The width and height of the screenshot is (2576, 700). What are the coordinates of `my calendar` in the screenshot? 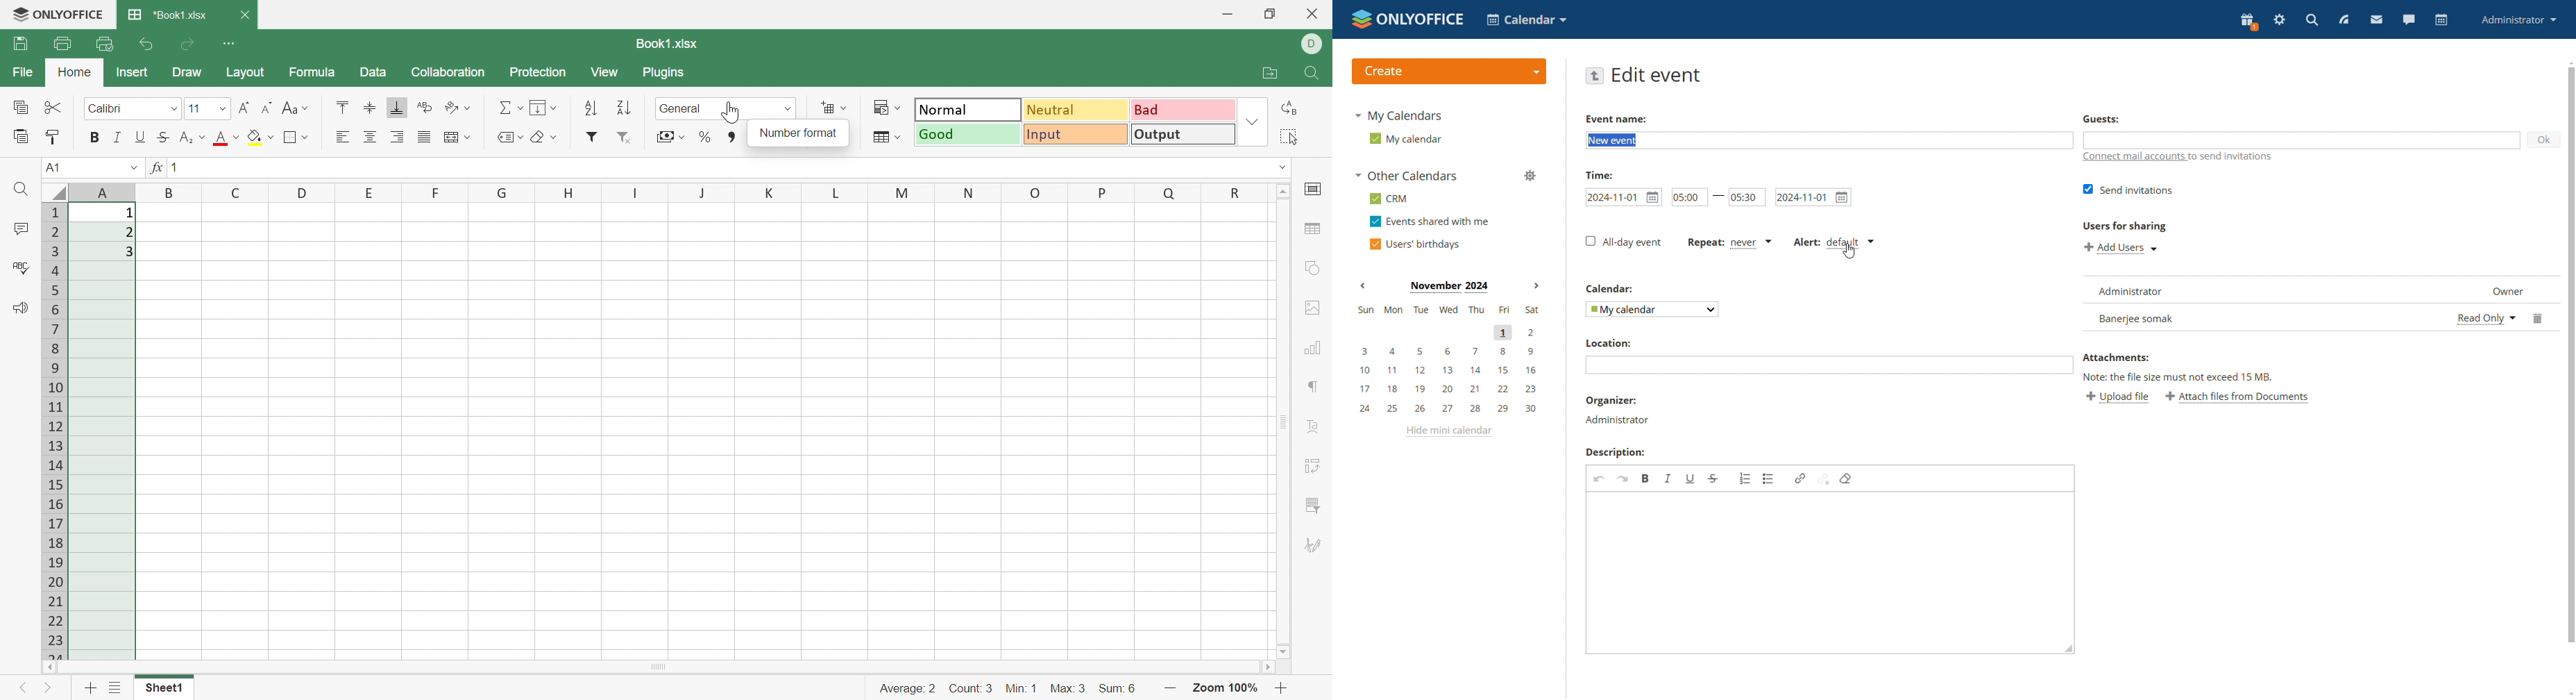 It's located at (1408, 141).